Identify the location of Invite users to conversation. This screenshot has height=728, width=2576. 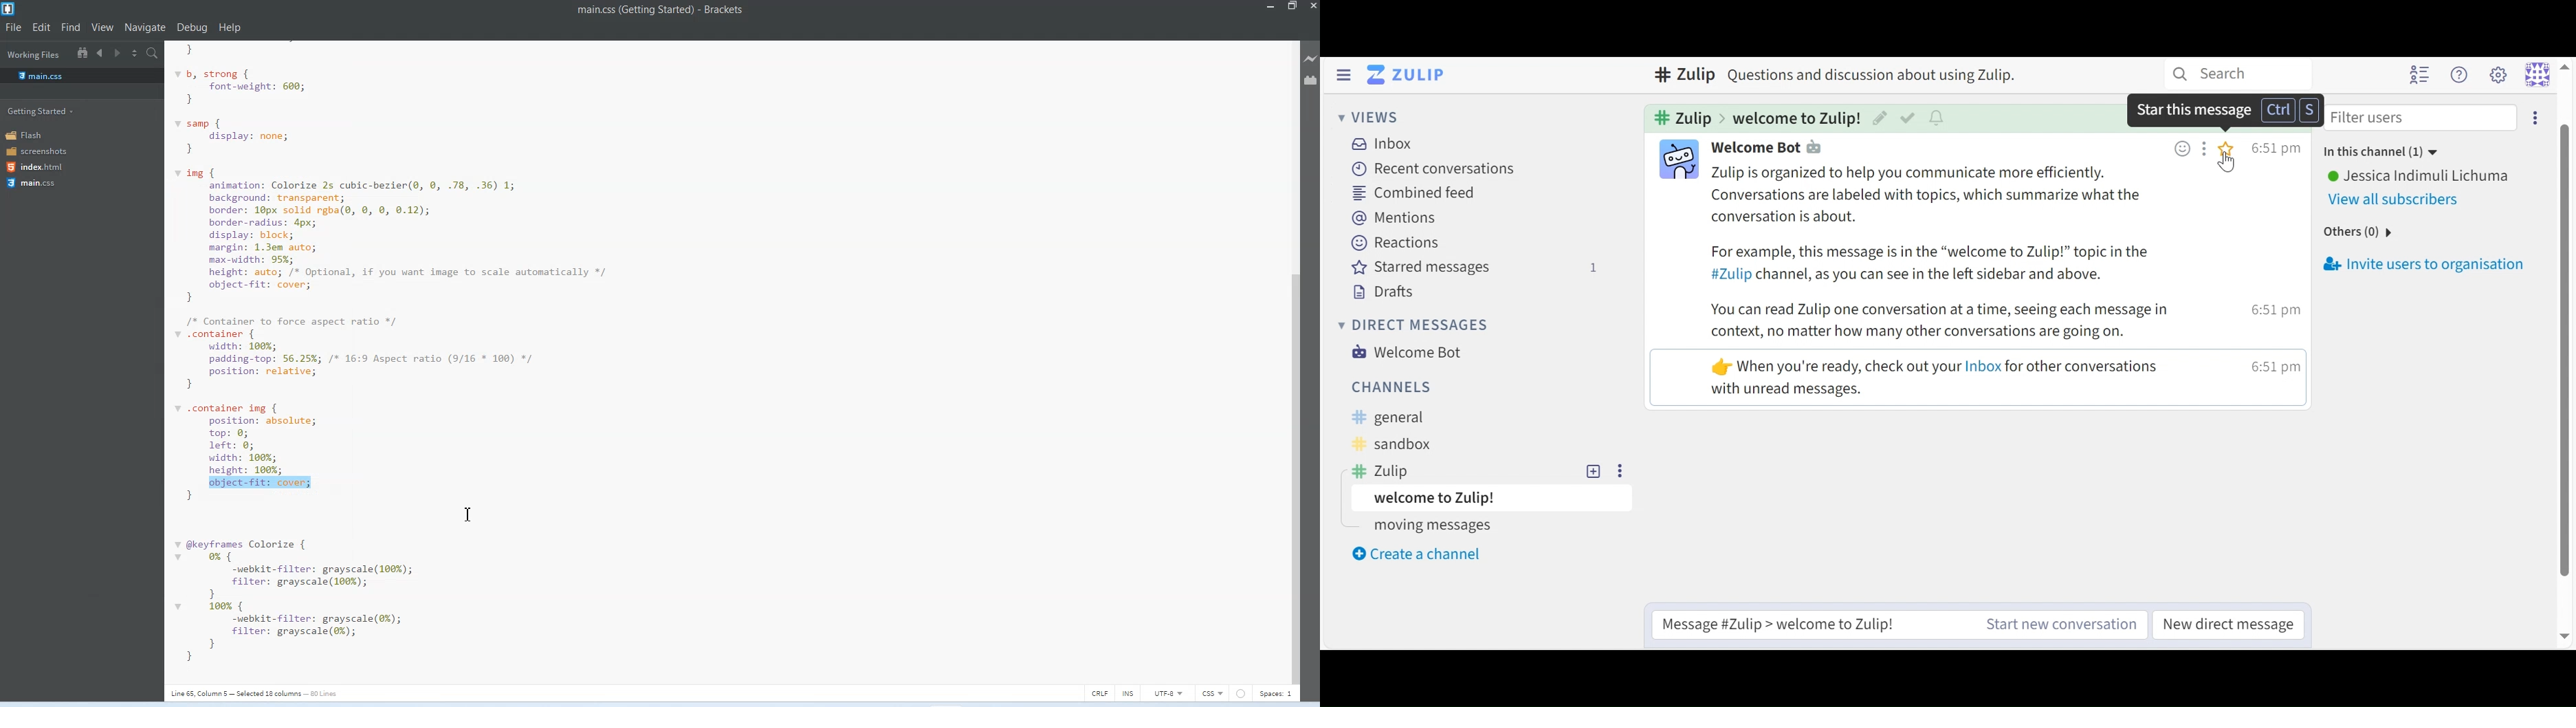
(2535, 117).